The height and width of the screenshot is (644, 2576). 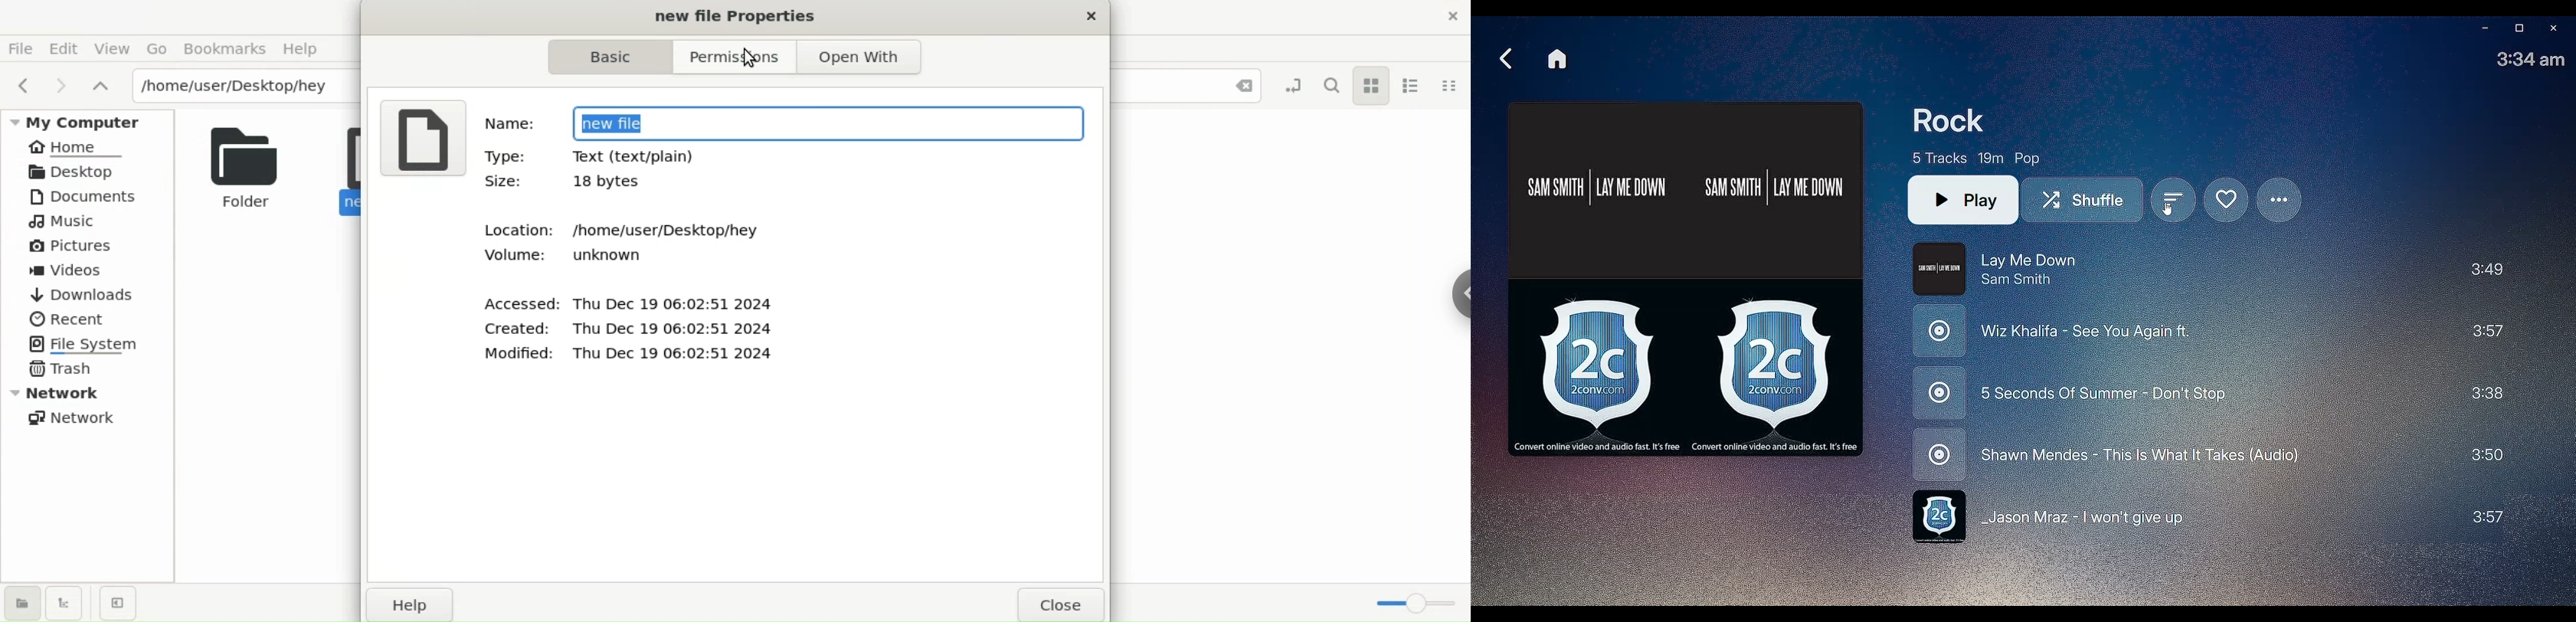 What do you see at coordinates (1505, 59) in the screenshot?
I see `Back` at bounding box center [1505, 59].